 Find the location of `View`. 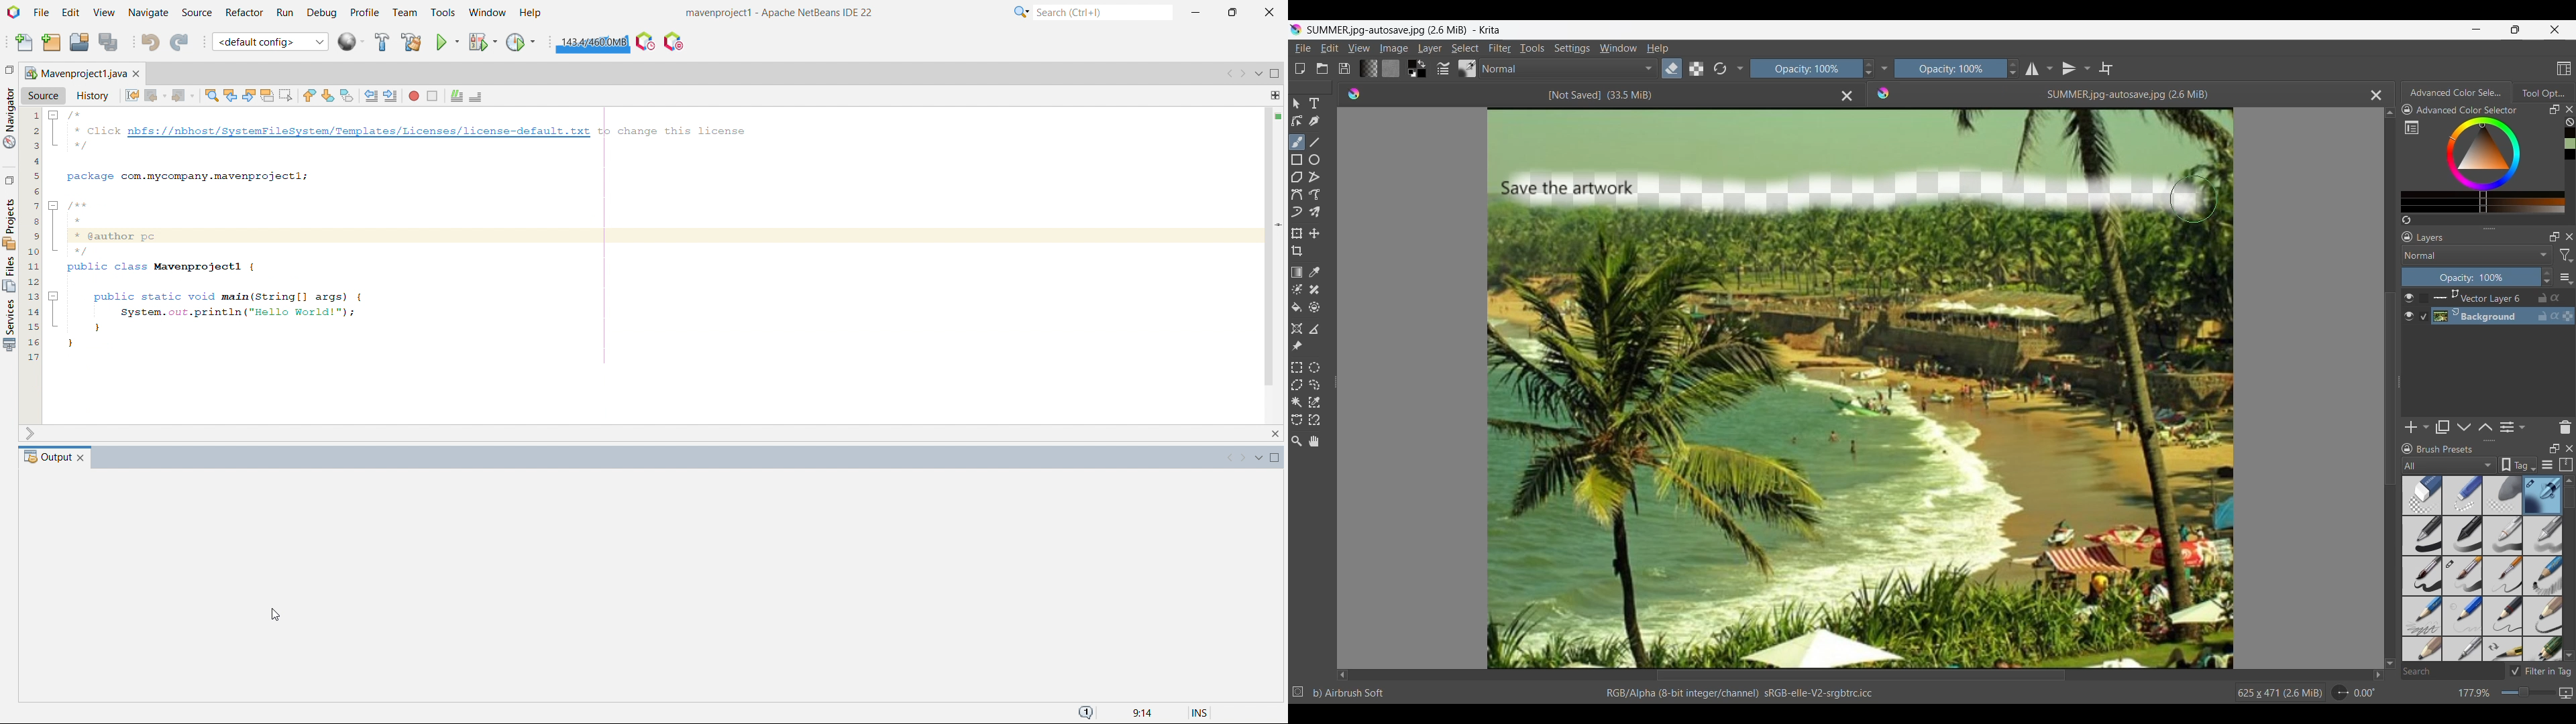

View is located at coordinates (1360, 48).